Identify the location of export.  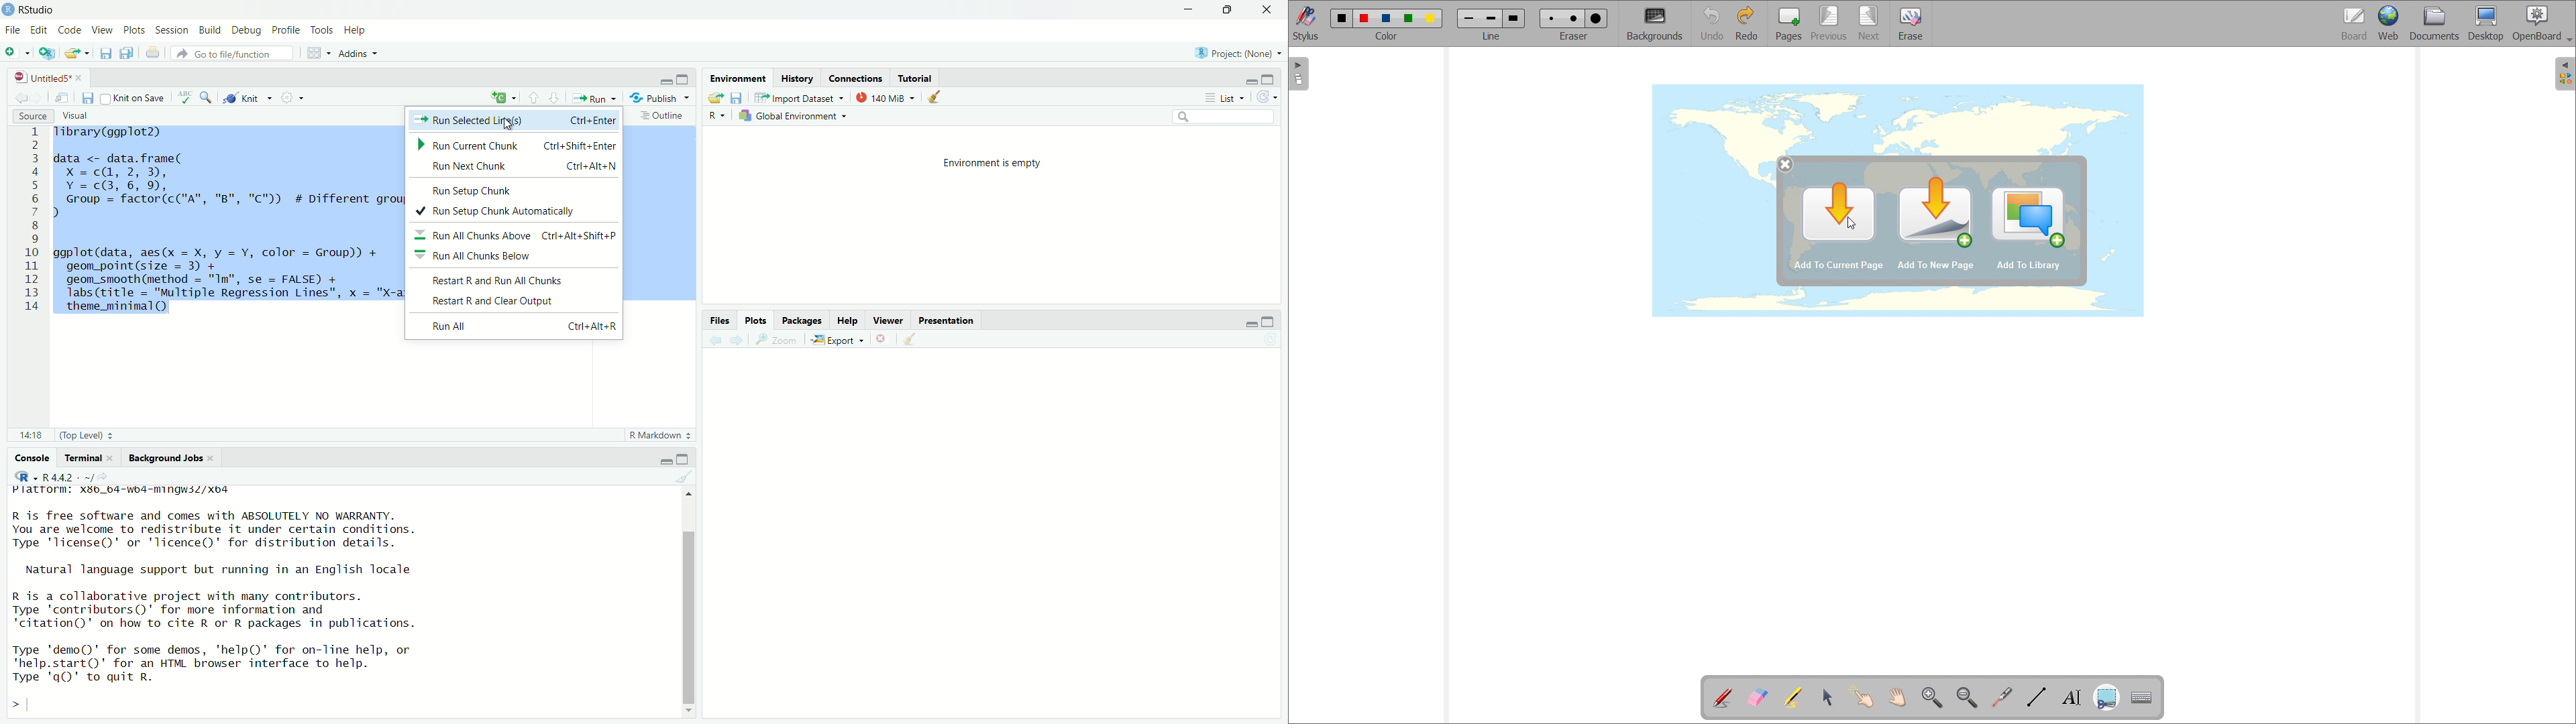
(716, 97).